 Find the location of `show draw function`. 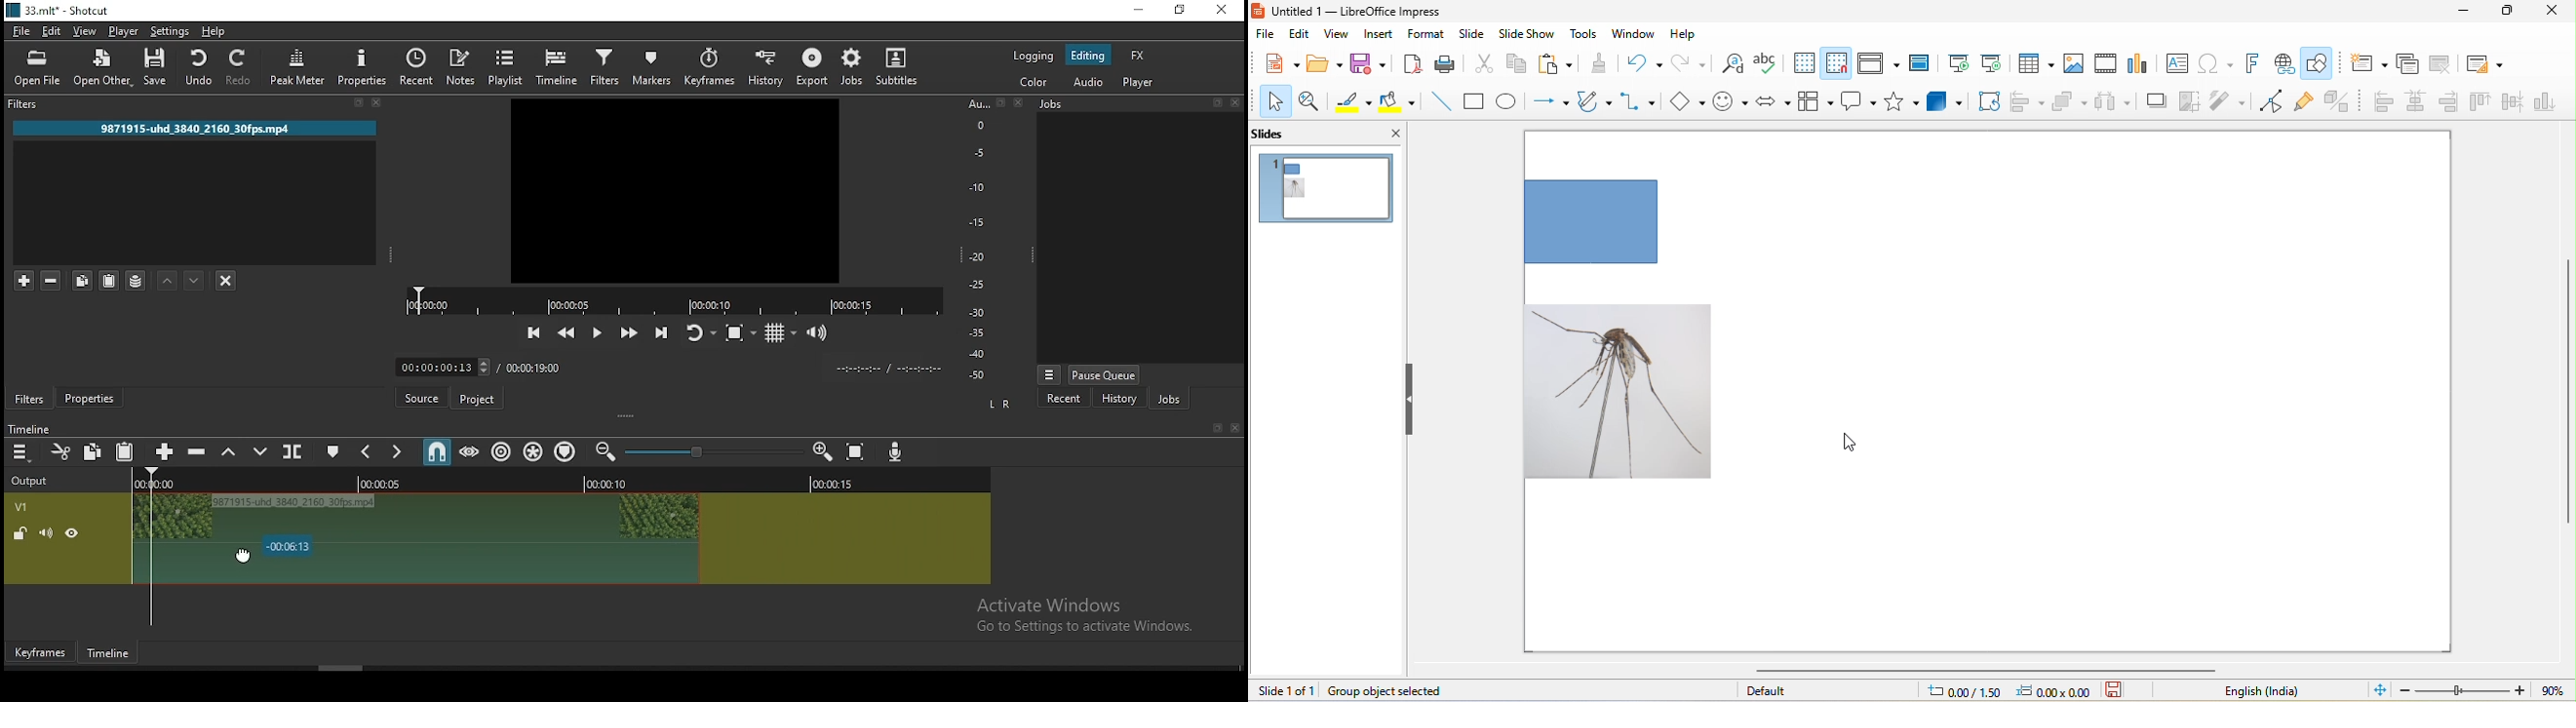

show draw function is located at coordinates (2325, 63).